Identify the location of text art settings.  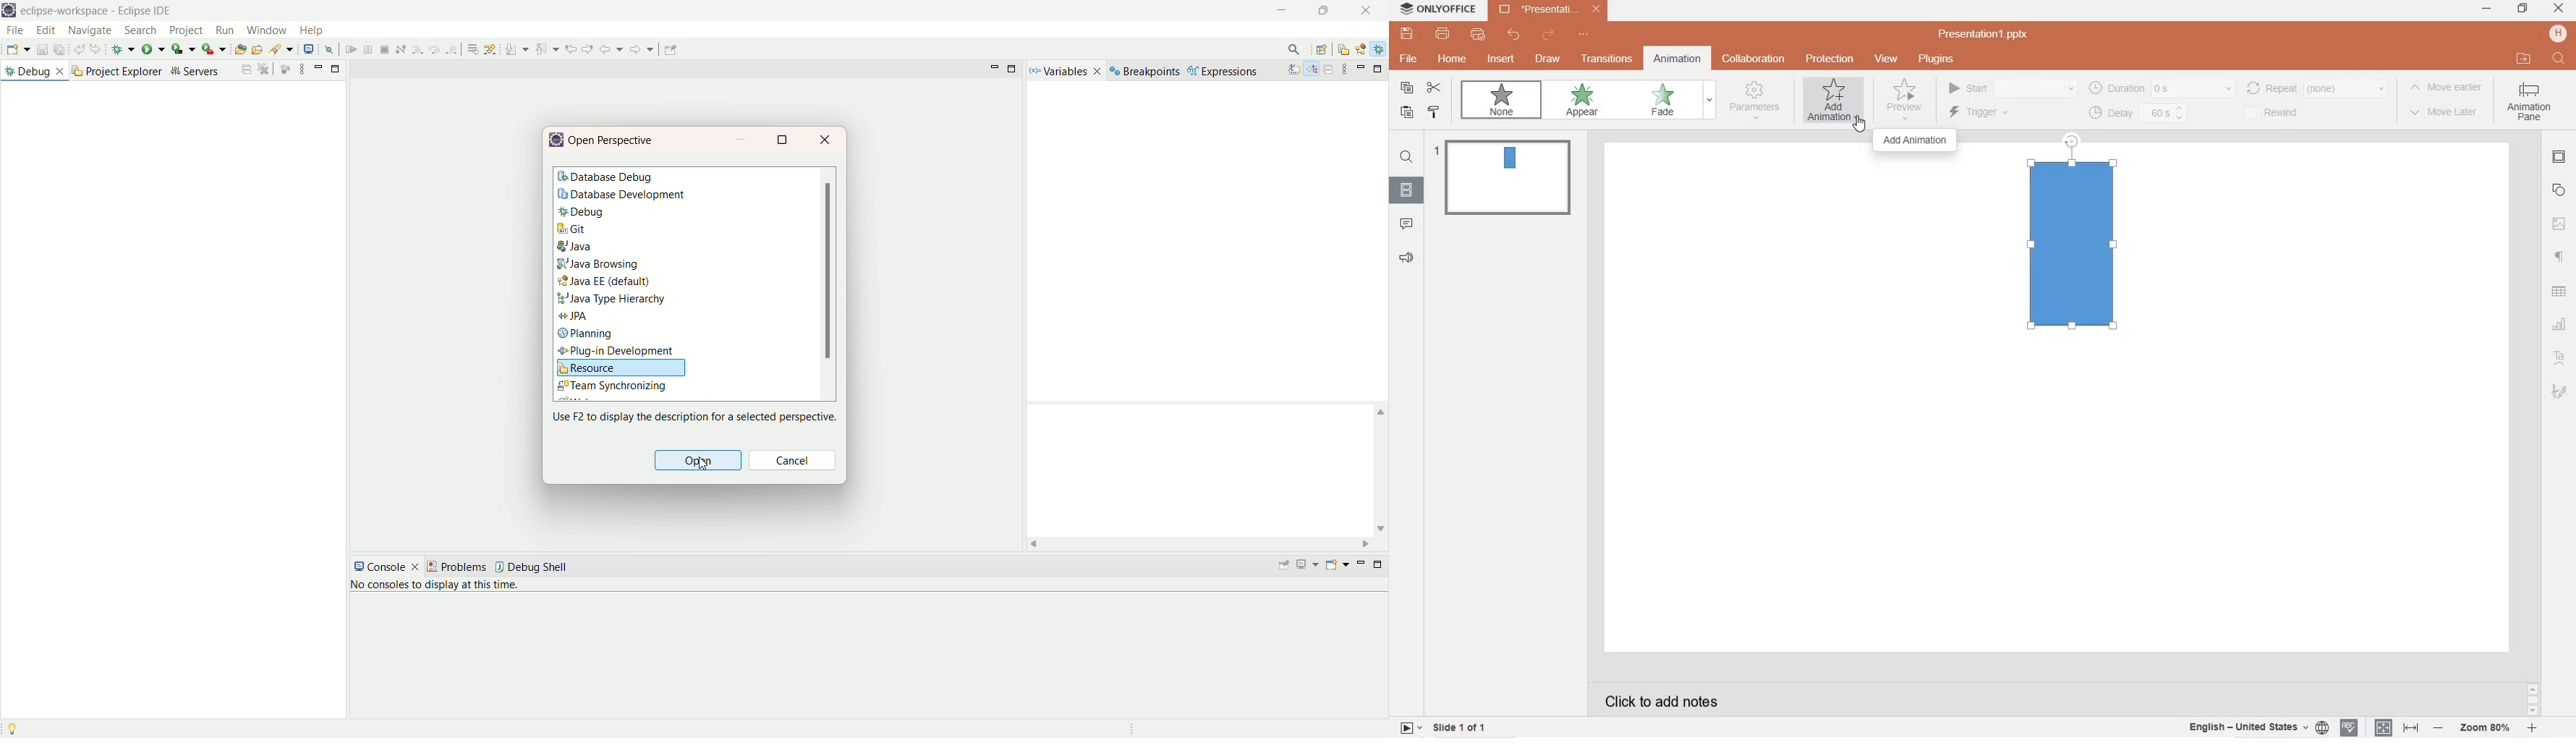
(2558, 356).